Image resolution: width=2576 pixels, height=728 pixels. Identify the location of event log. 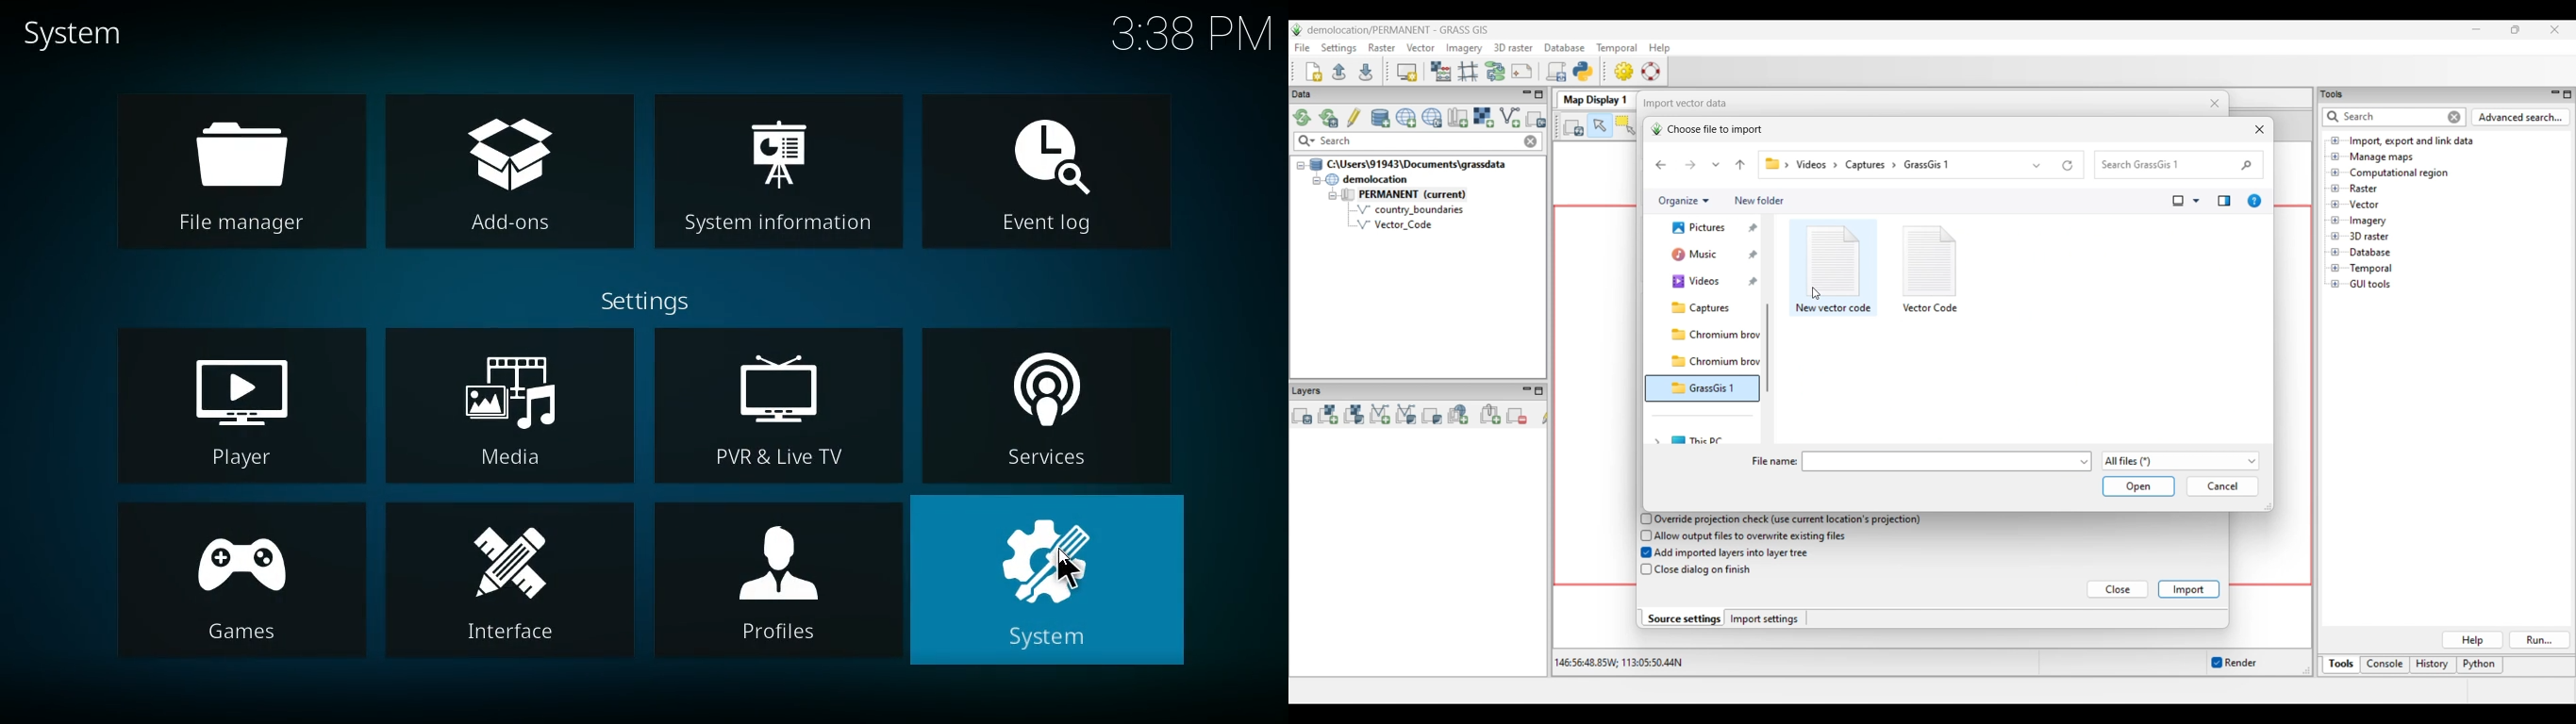
(1059, 182).